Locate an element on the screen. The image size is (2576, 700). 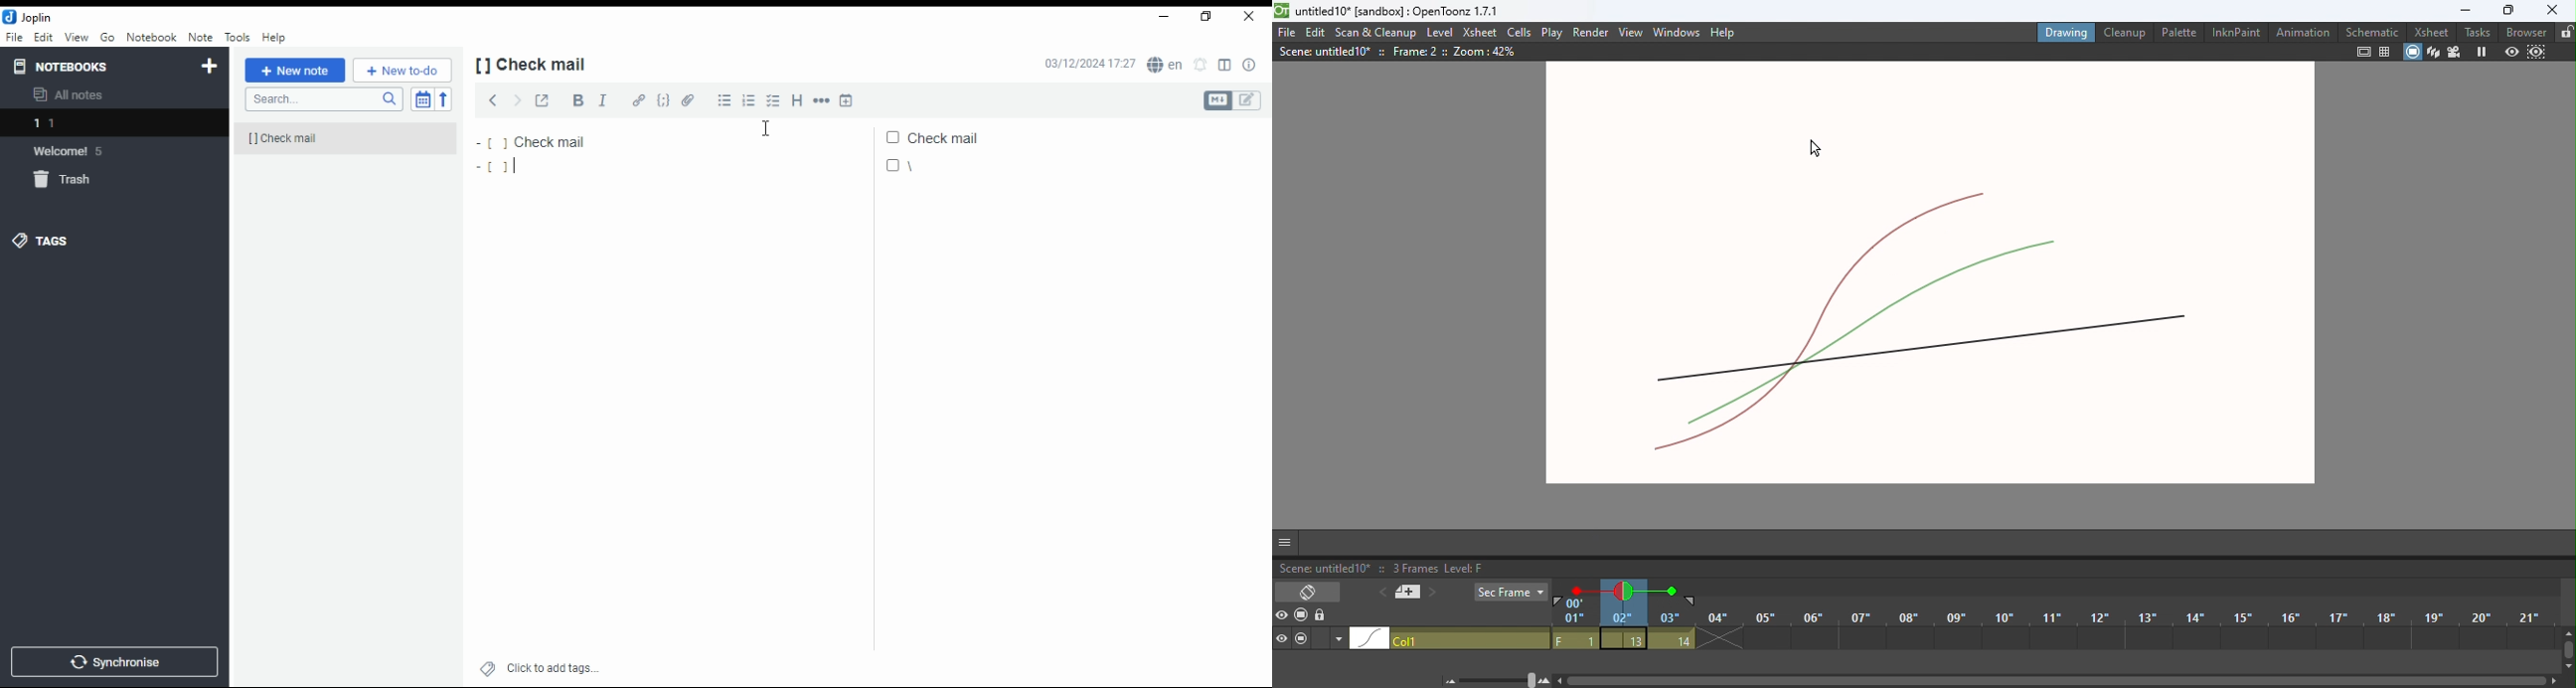
mouse pointer is located at coordinates (766, 127).